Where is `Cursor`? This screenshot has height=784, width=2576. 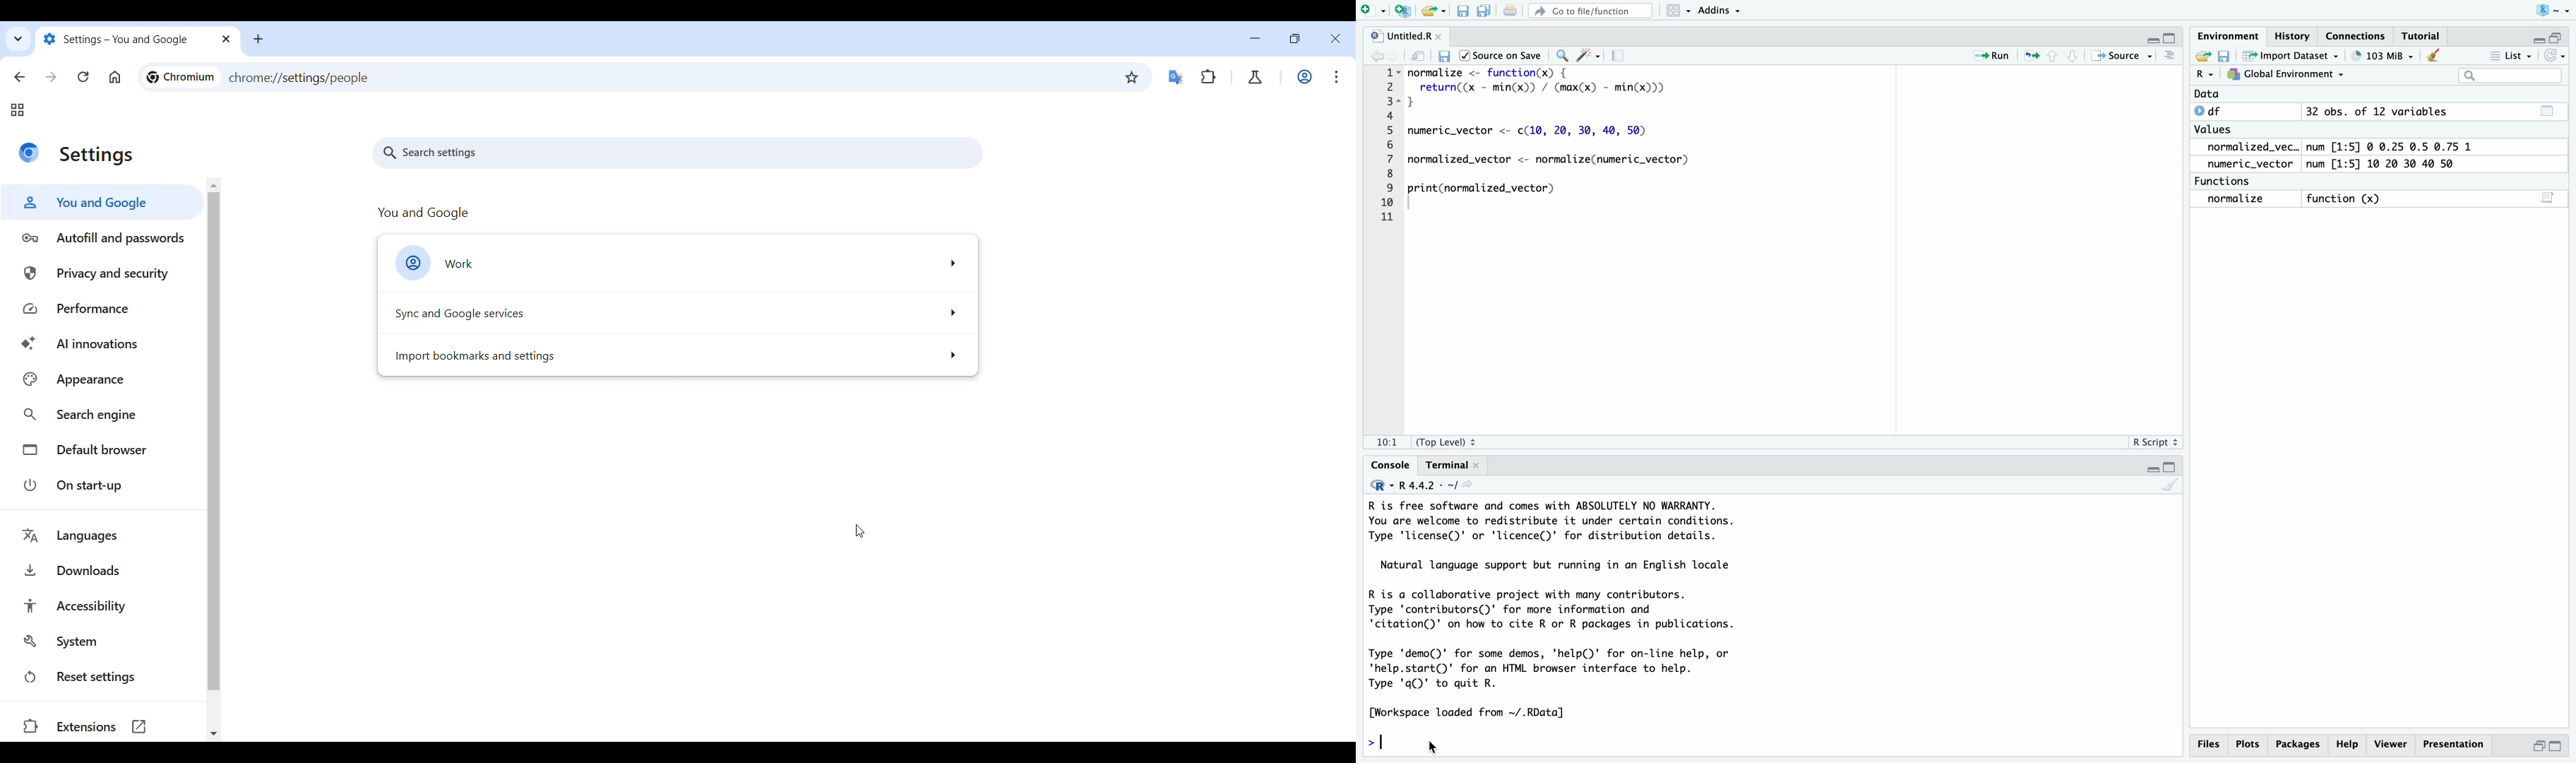
Cursor is located at coordinates (1449, 746).